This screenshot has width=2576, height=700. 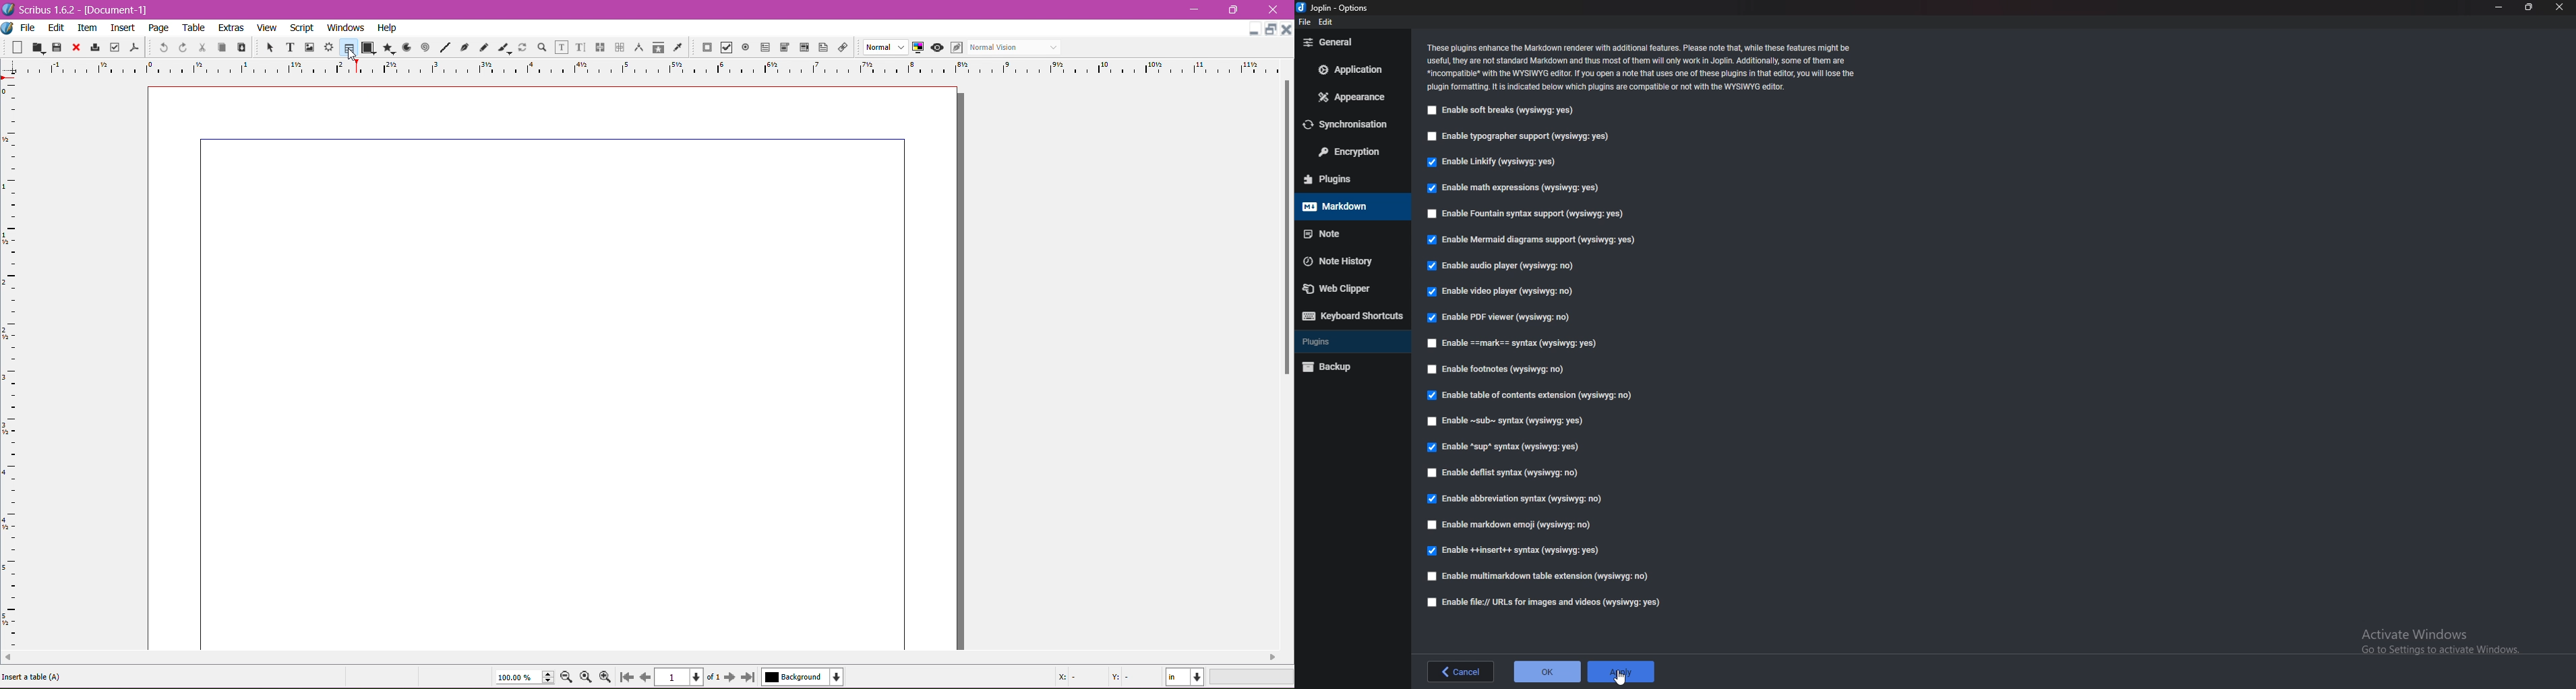 What do you see at coordinates (1286, 365) in the screenshot?
I see `scroll bar` at bounding box center [1286, 365].